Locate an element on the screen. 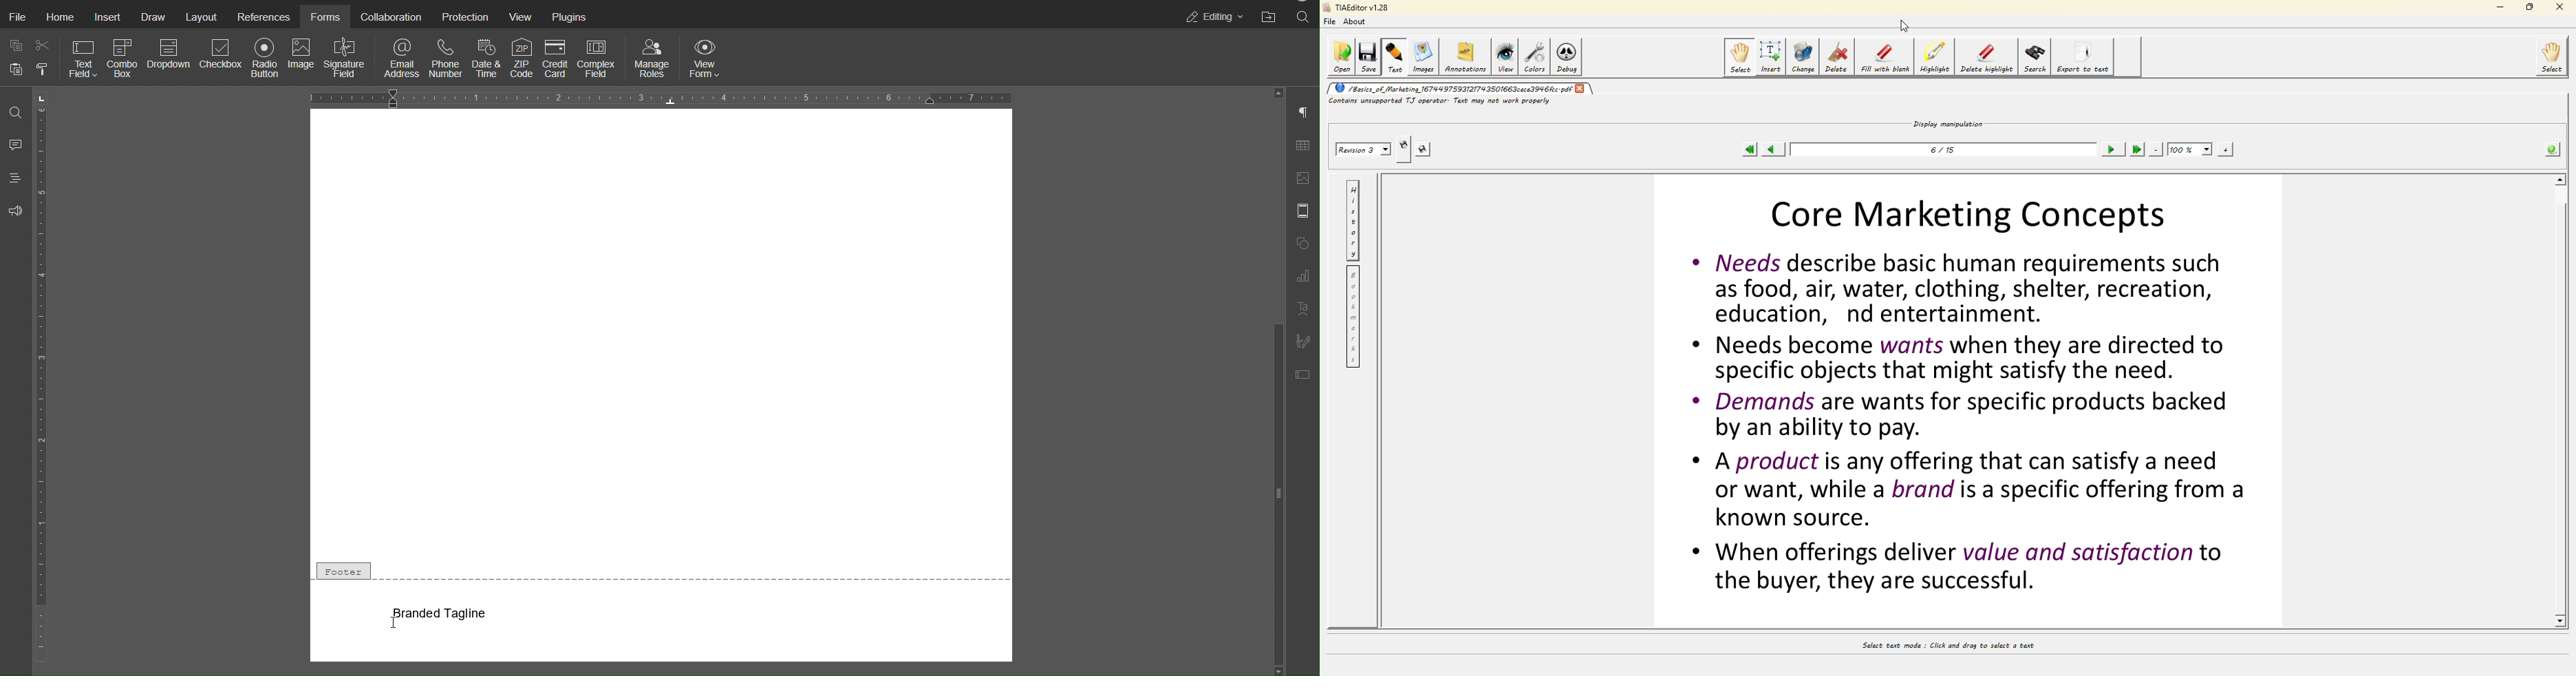 The height and width of the screenshot is (700, 2576). Feedback and Support is located at coordinates (15, 211).